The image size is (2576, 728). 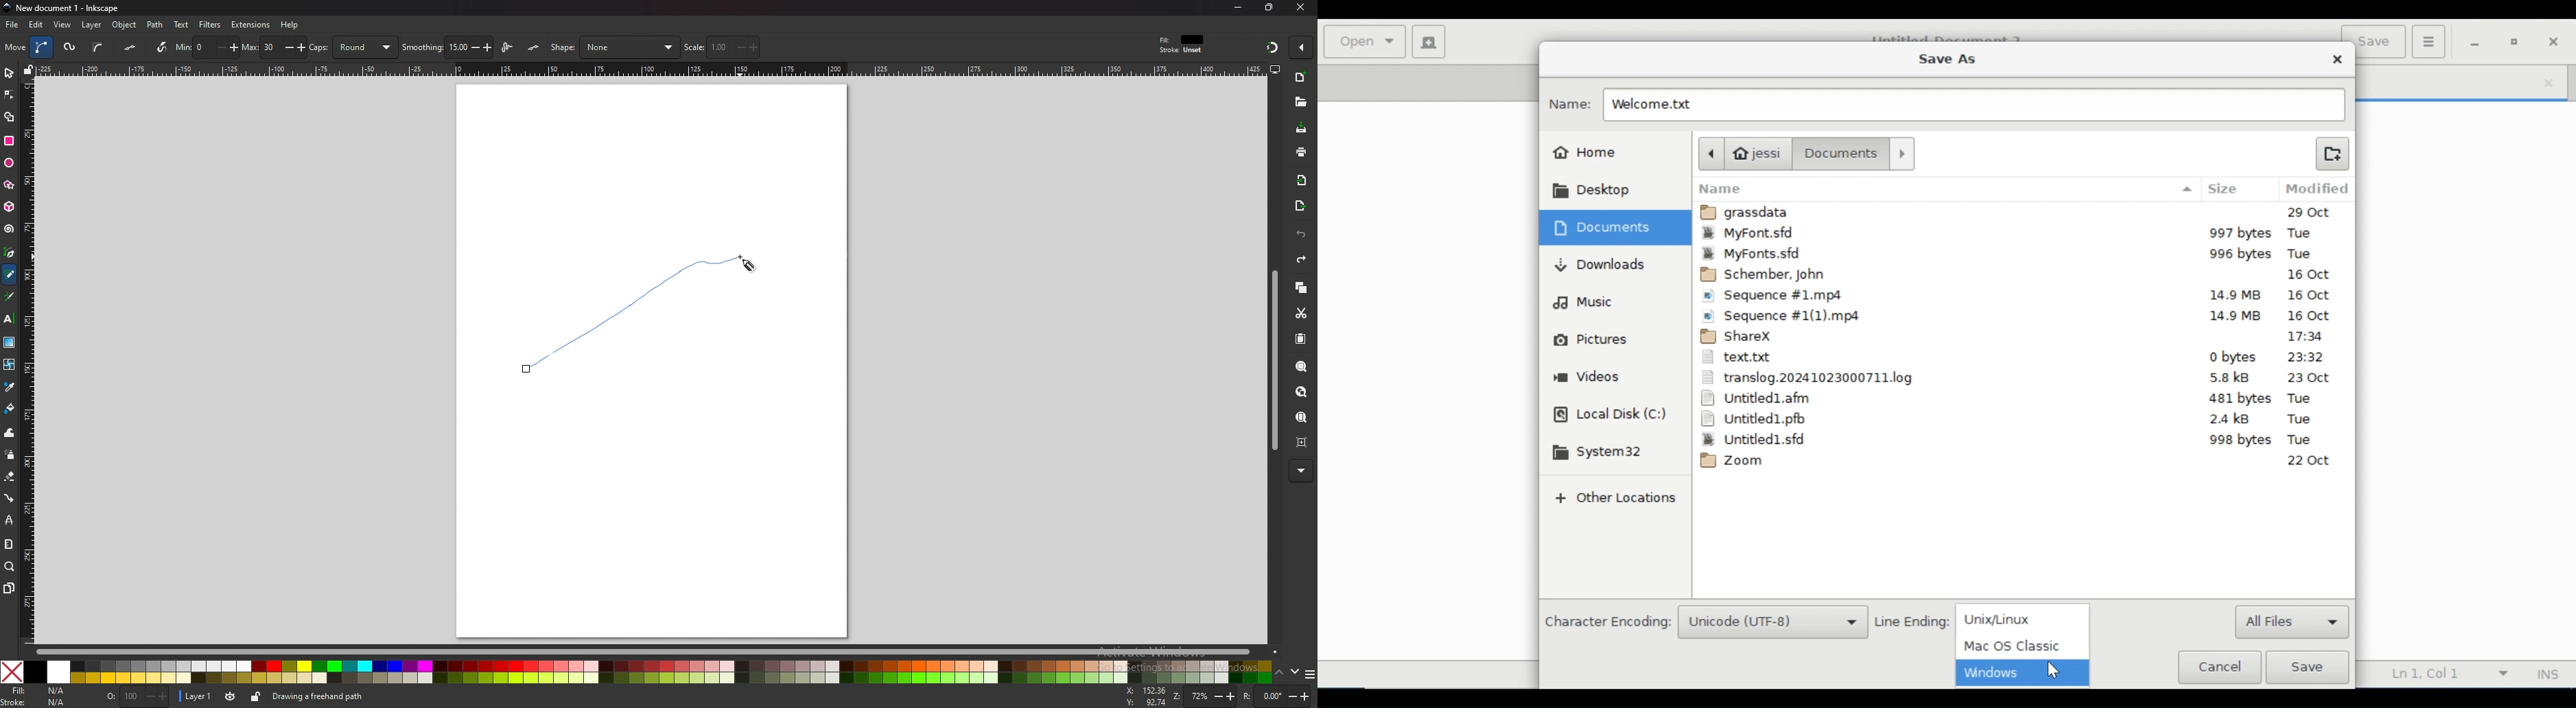 What do you see at coordinates (256, 696) in the screenshot?
I see `lock` at bounding box center [256, 696].